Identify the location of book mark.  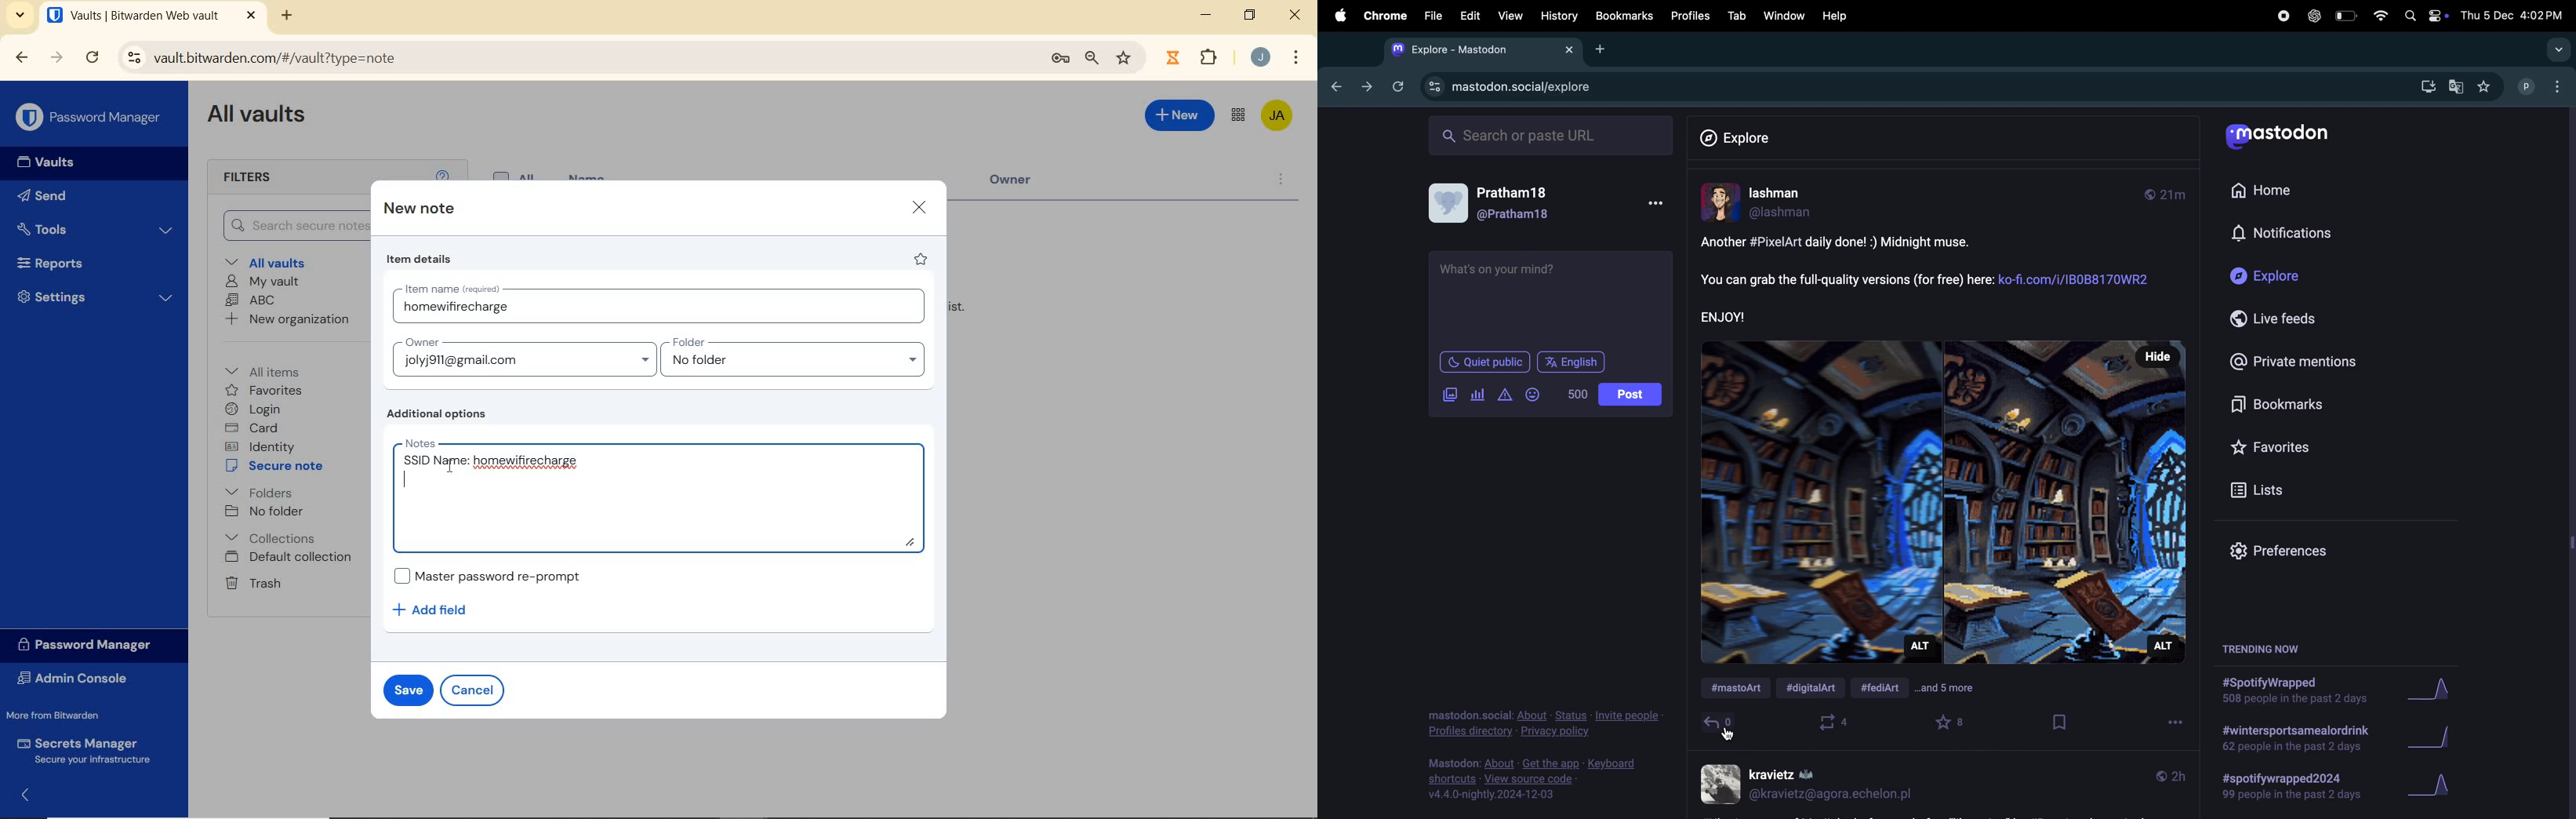
(2057, 723).